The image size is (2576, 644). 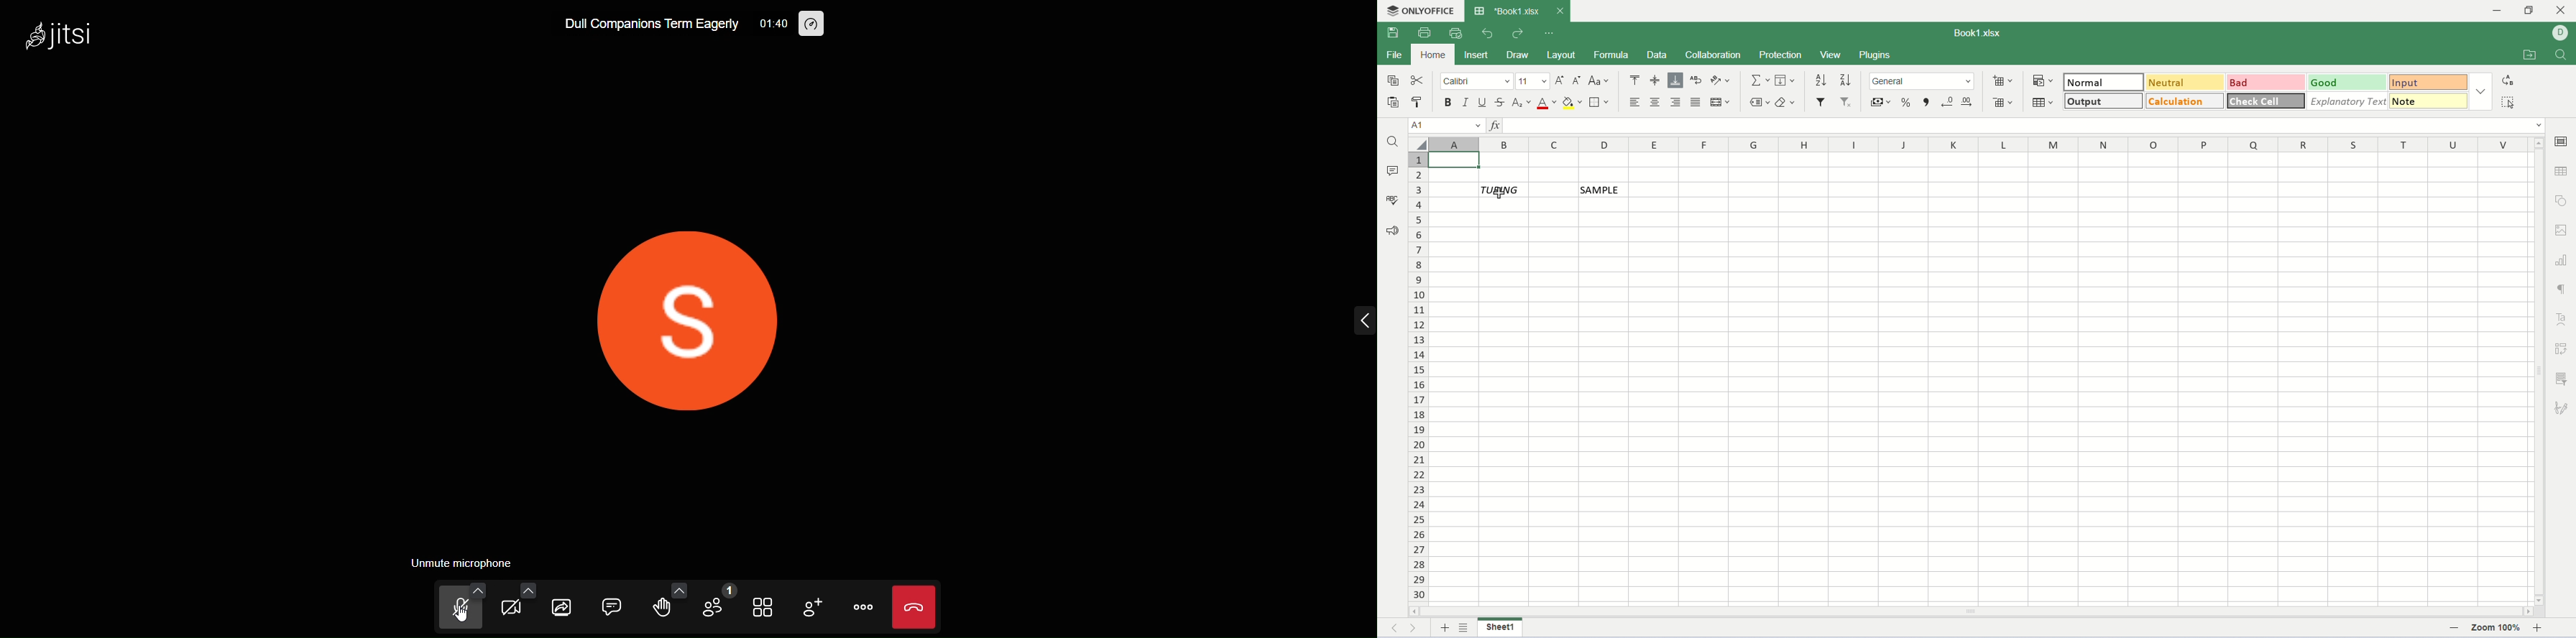 What do you see at coordinates (2044, 81) in the screenshot?
I see `conditional formatting` at bounding box center [2044, 81].